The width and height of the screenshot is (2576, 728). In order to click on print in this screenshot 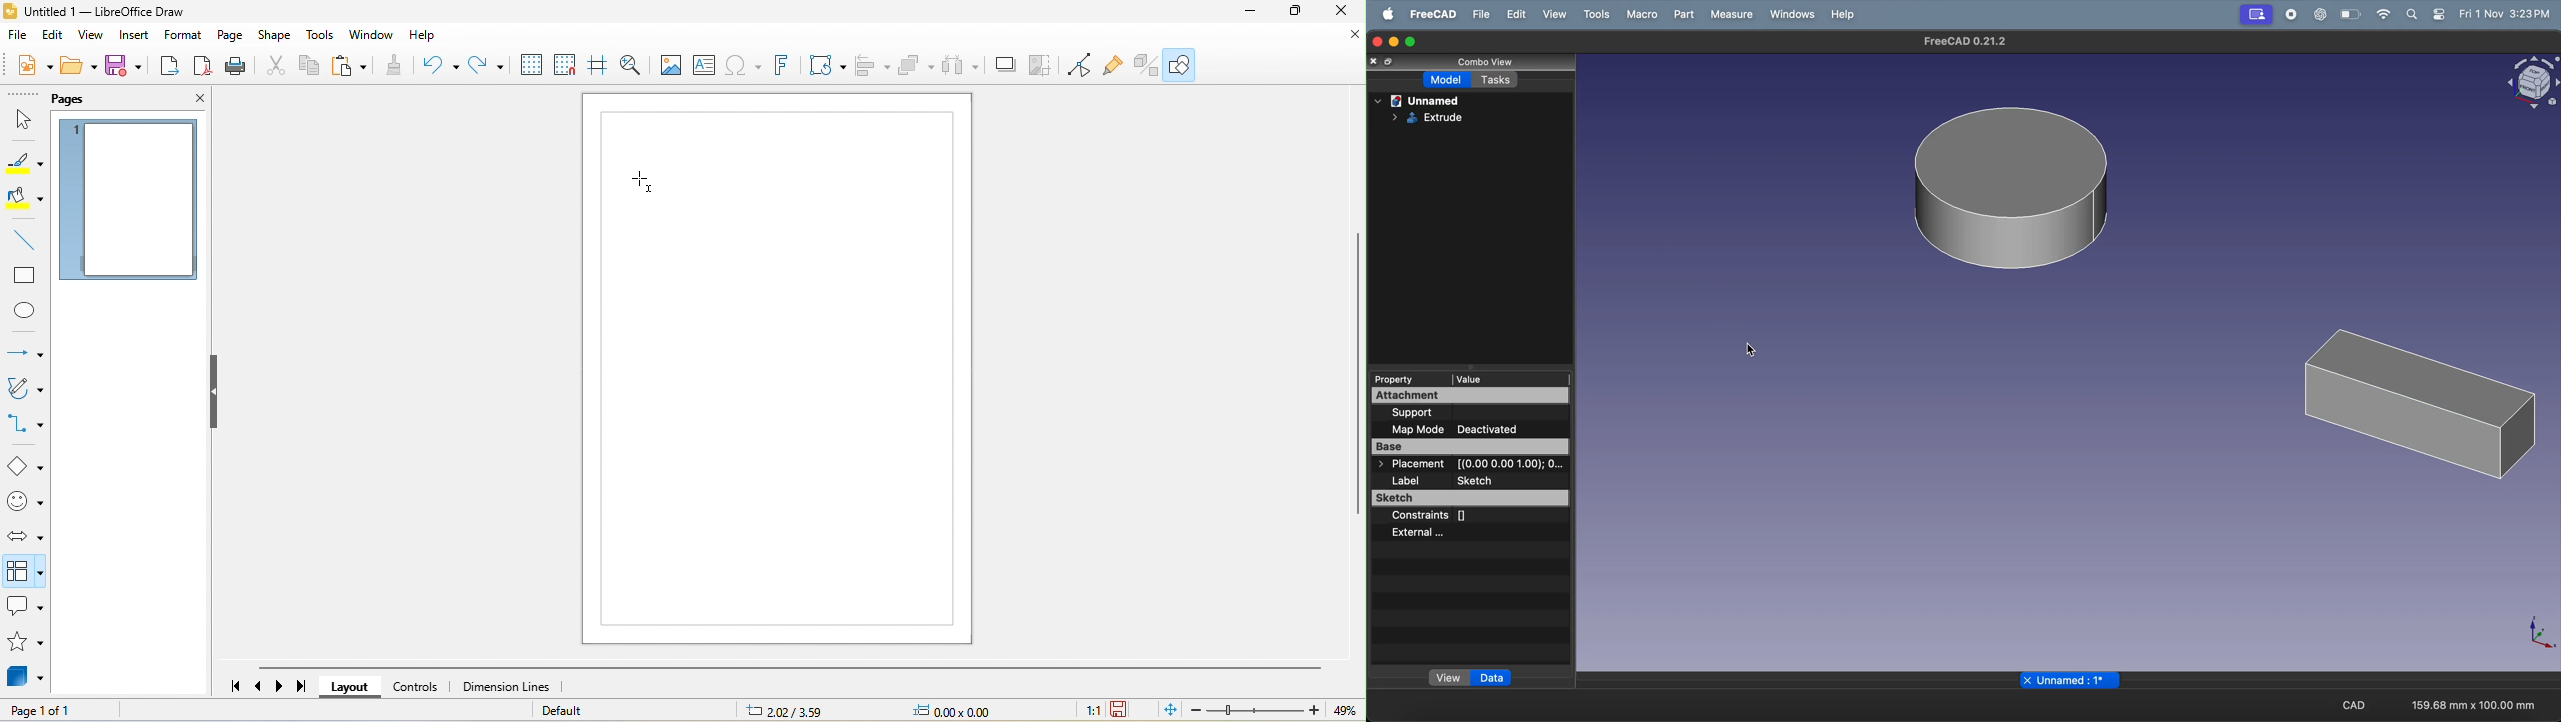, I will do `click(240, 68)`.